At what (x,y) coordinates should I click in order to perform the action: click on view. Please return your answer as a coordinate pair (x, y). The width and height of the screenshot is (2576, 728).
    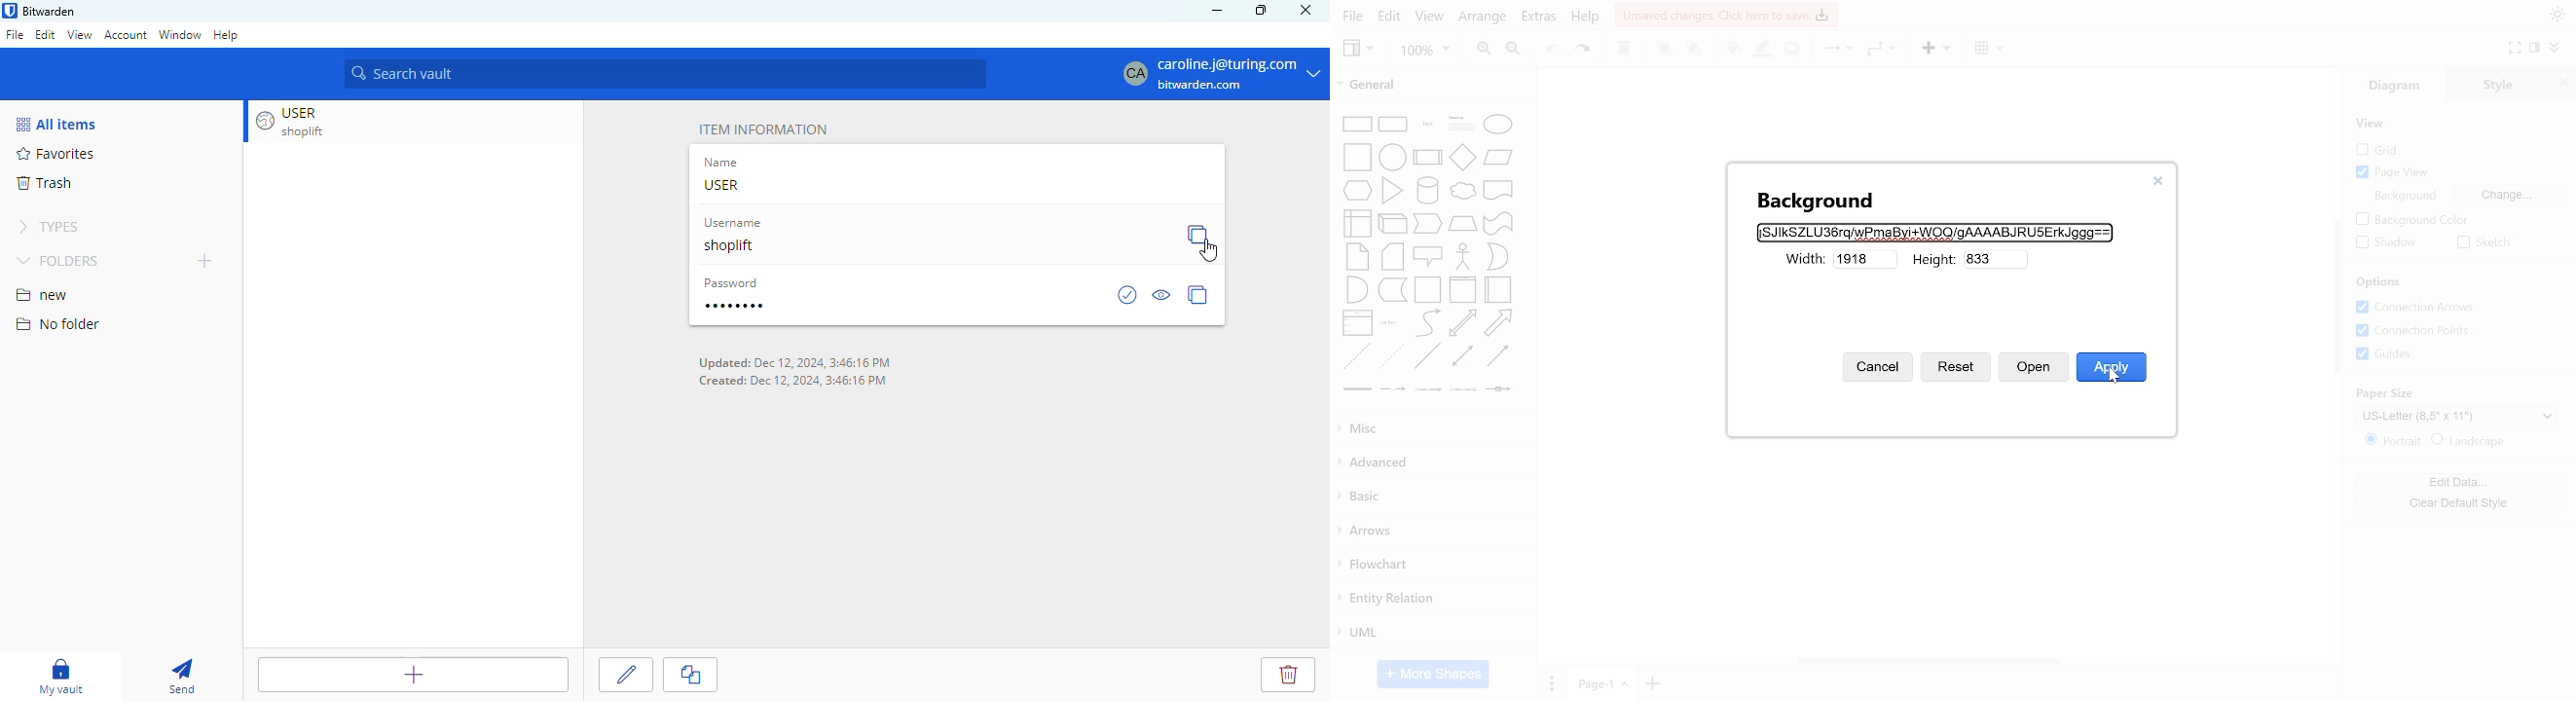
    Looking at the image, I should click on (1357, 49).